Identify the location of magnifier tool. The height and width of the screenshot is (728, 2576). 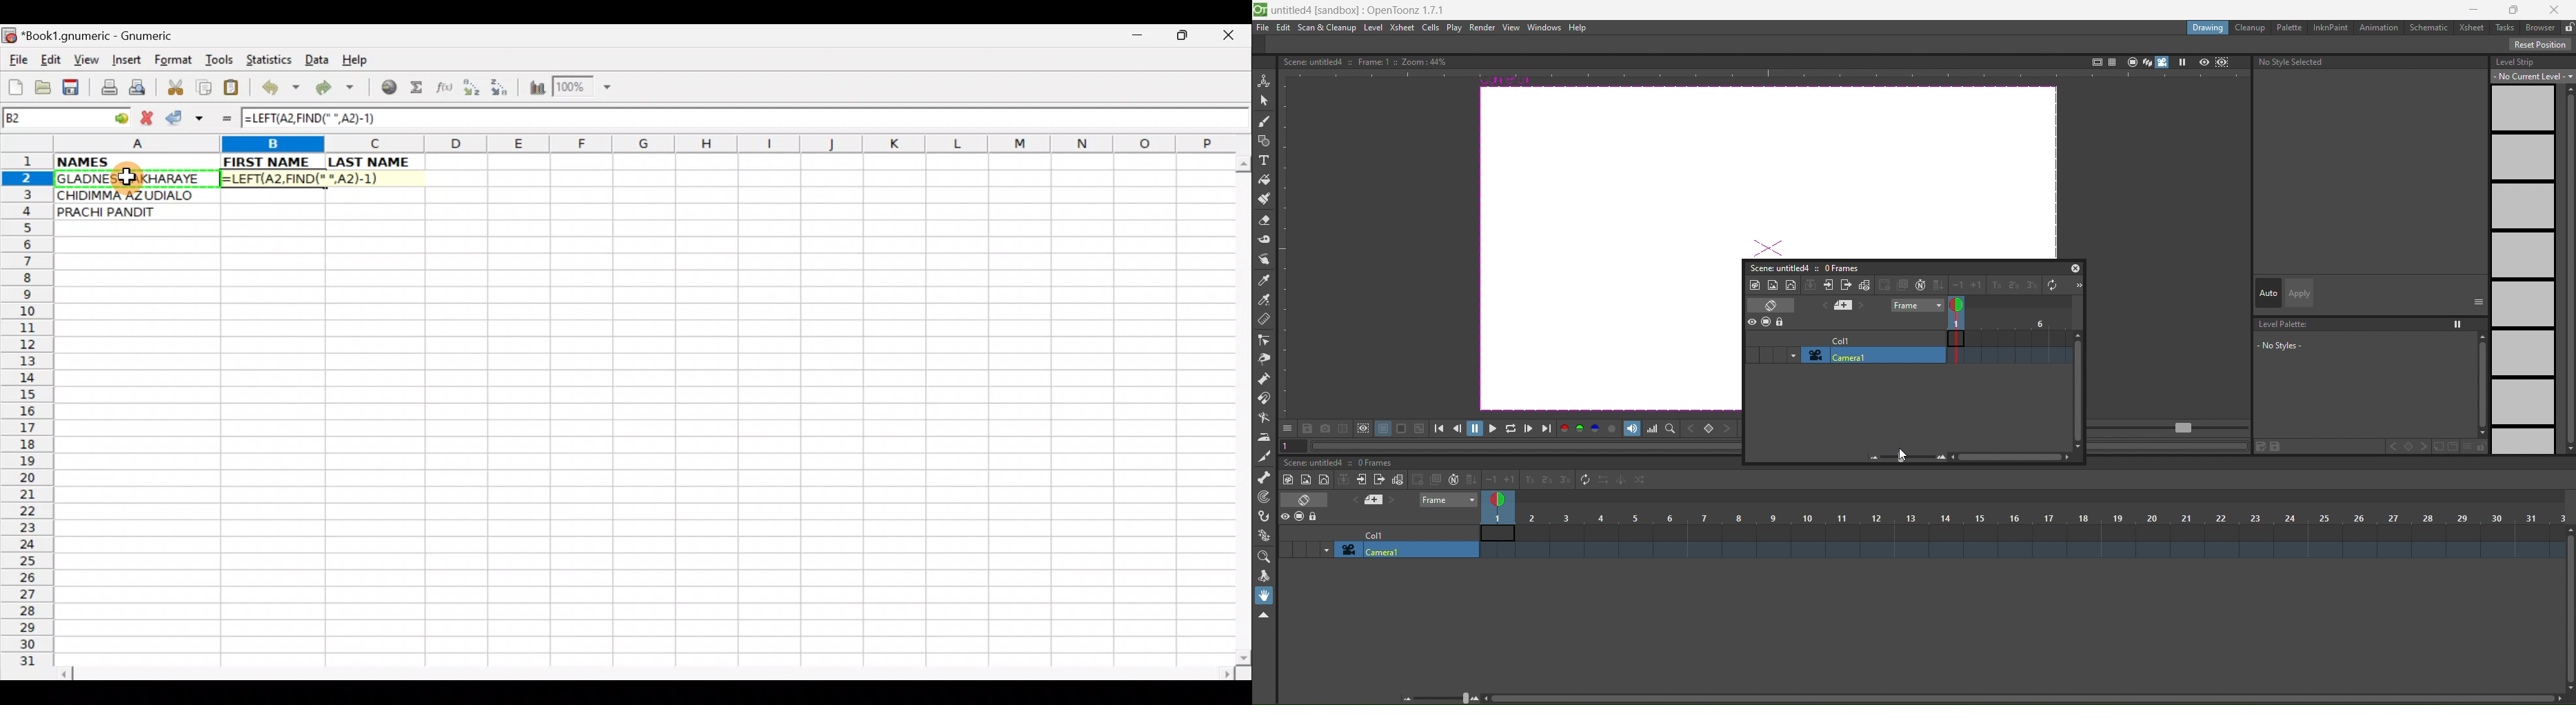
(1267, 557).